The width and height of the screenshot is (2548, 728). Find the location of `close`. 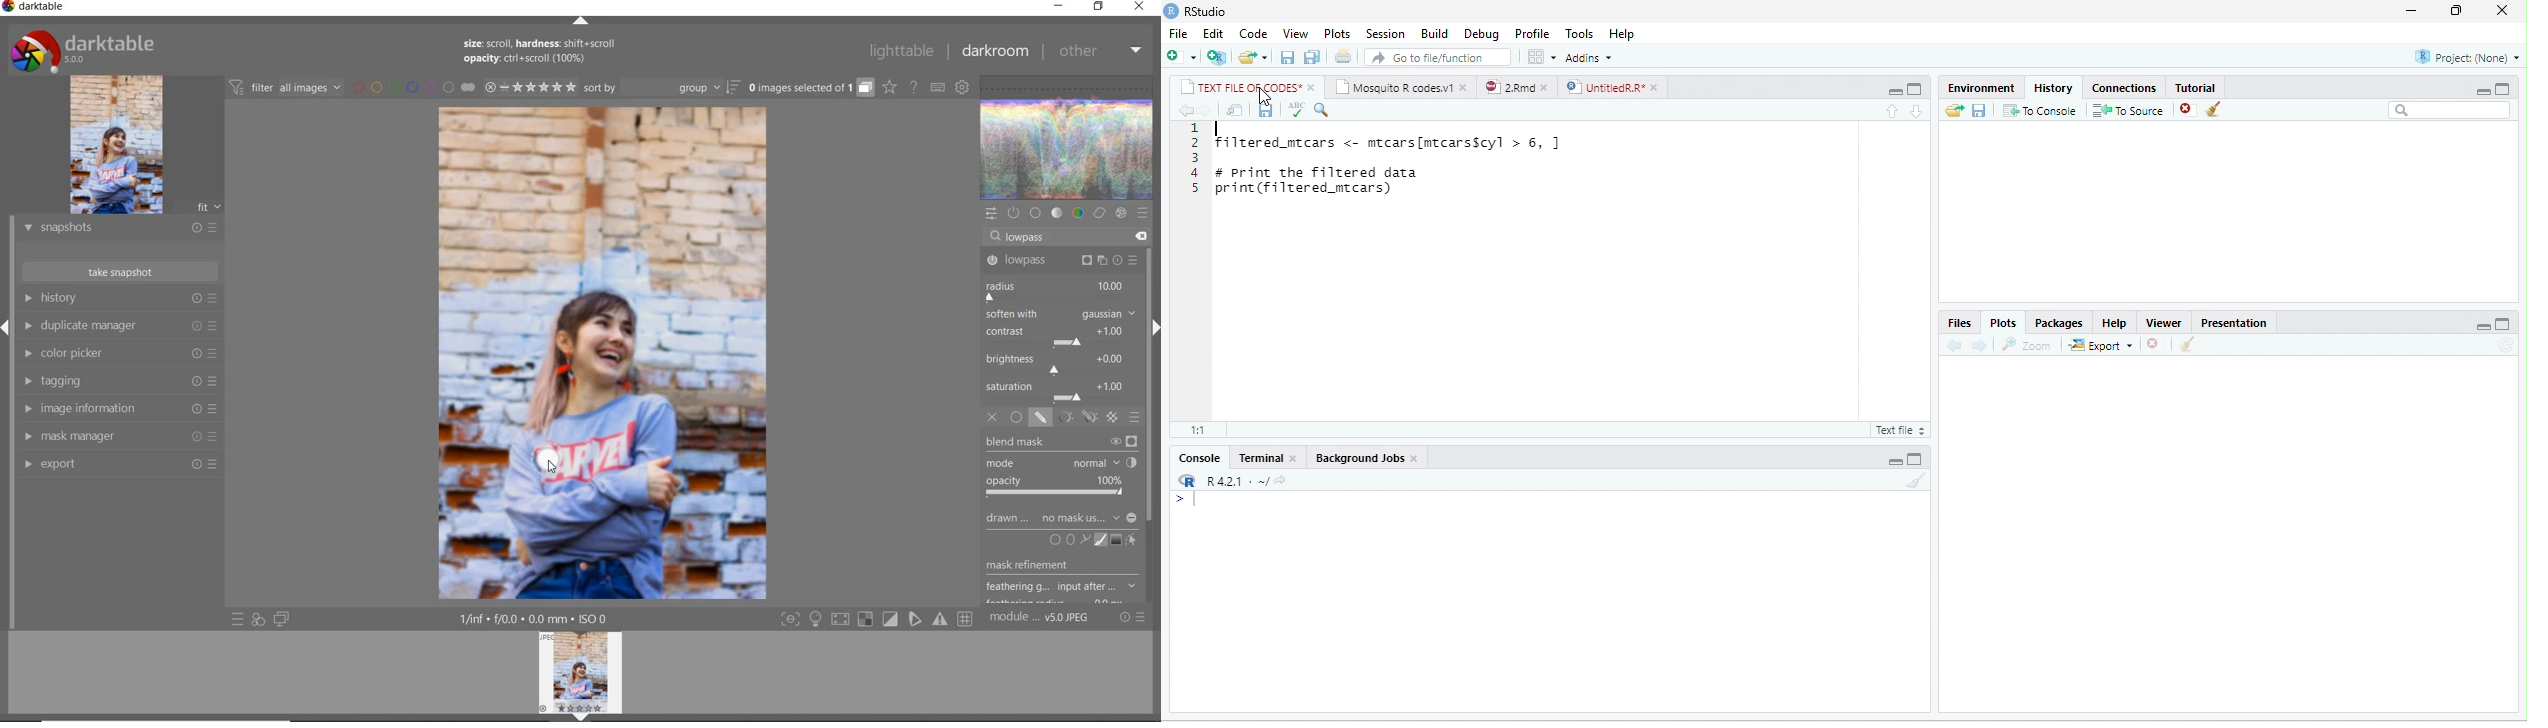

close is located at coordinates (1546, 88).